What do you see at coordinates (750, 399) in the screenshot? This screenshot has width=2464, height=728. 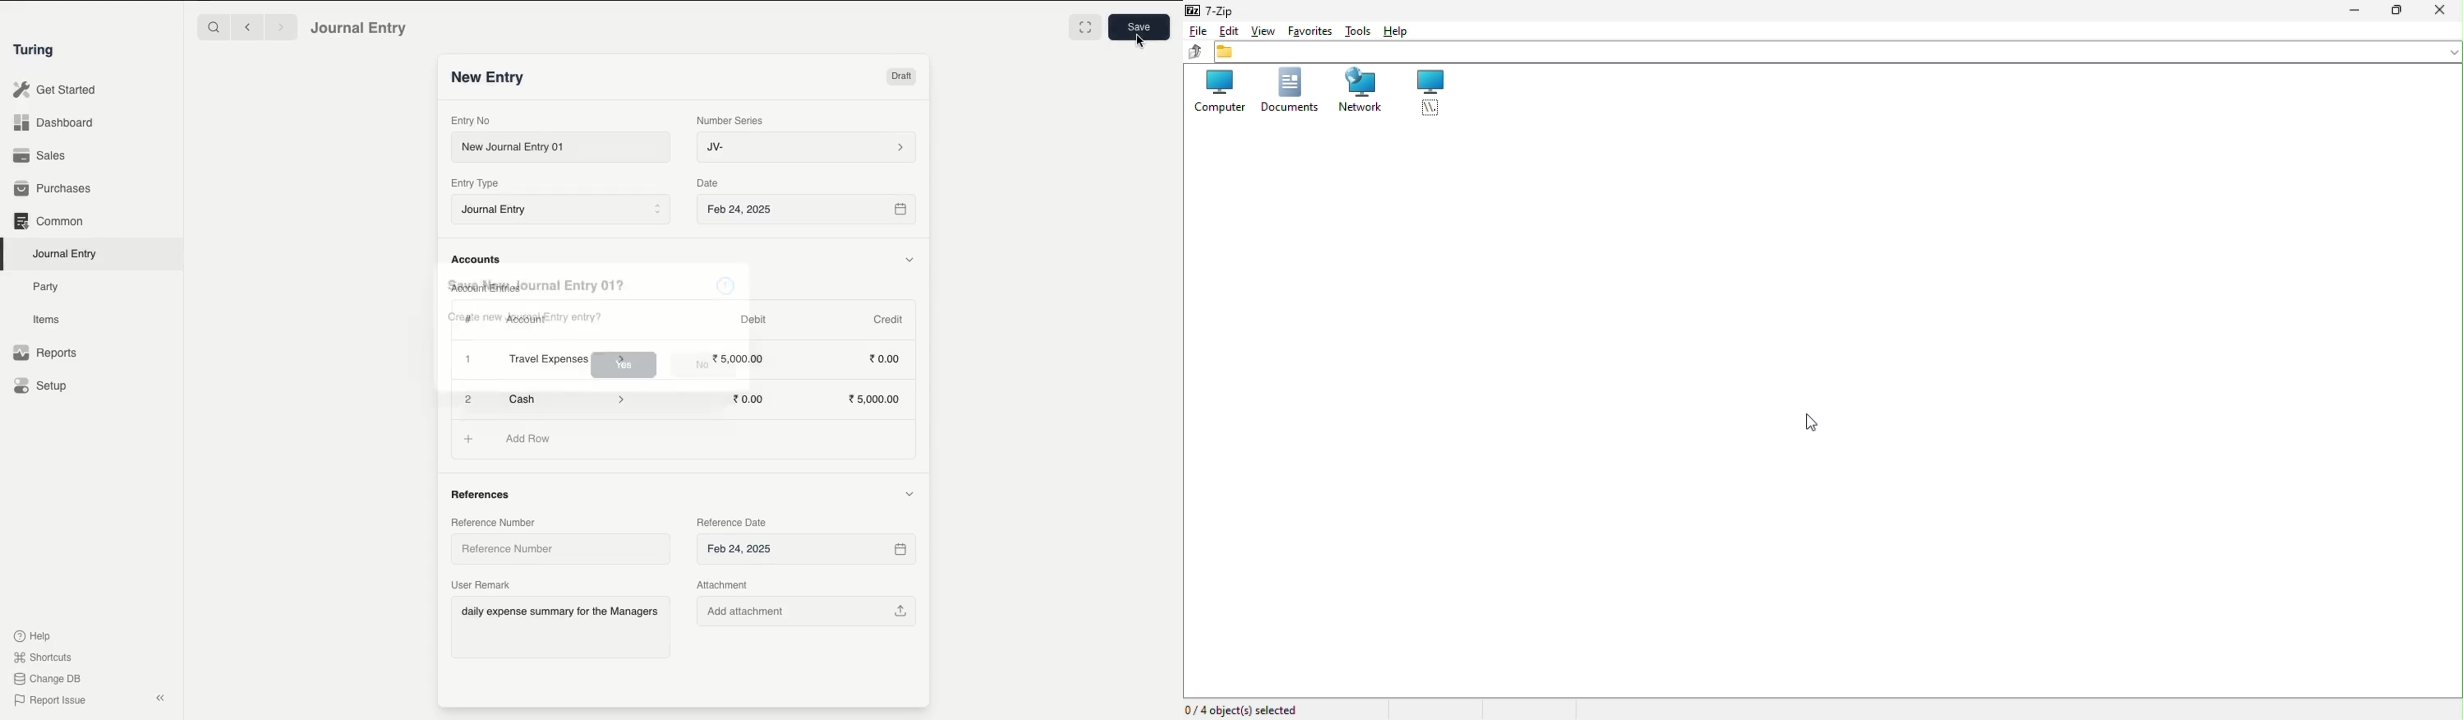 I see `0.00` at bounding box center [750, 399].